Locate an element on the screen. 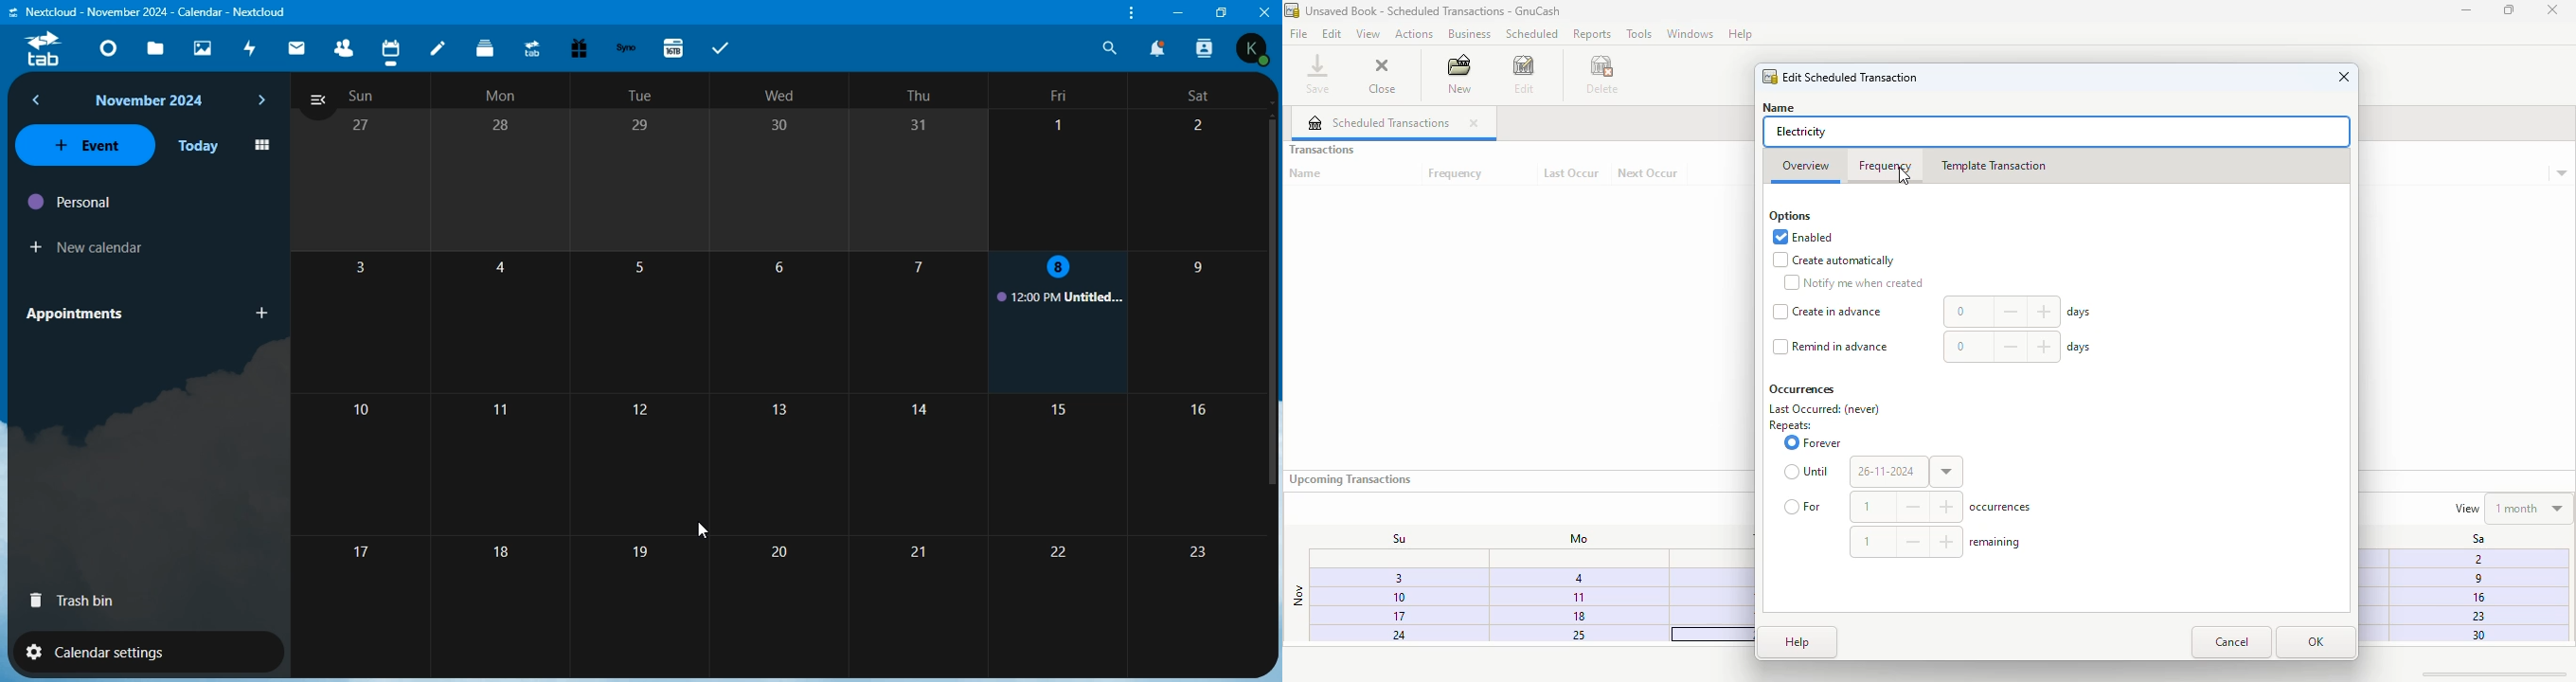  cancel is located at coordinates (2231, 642).